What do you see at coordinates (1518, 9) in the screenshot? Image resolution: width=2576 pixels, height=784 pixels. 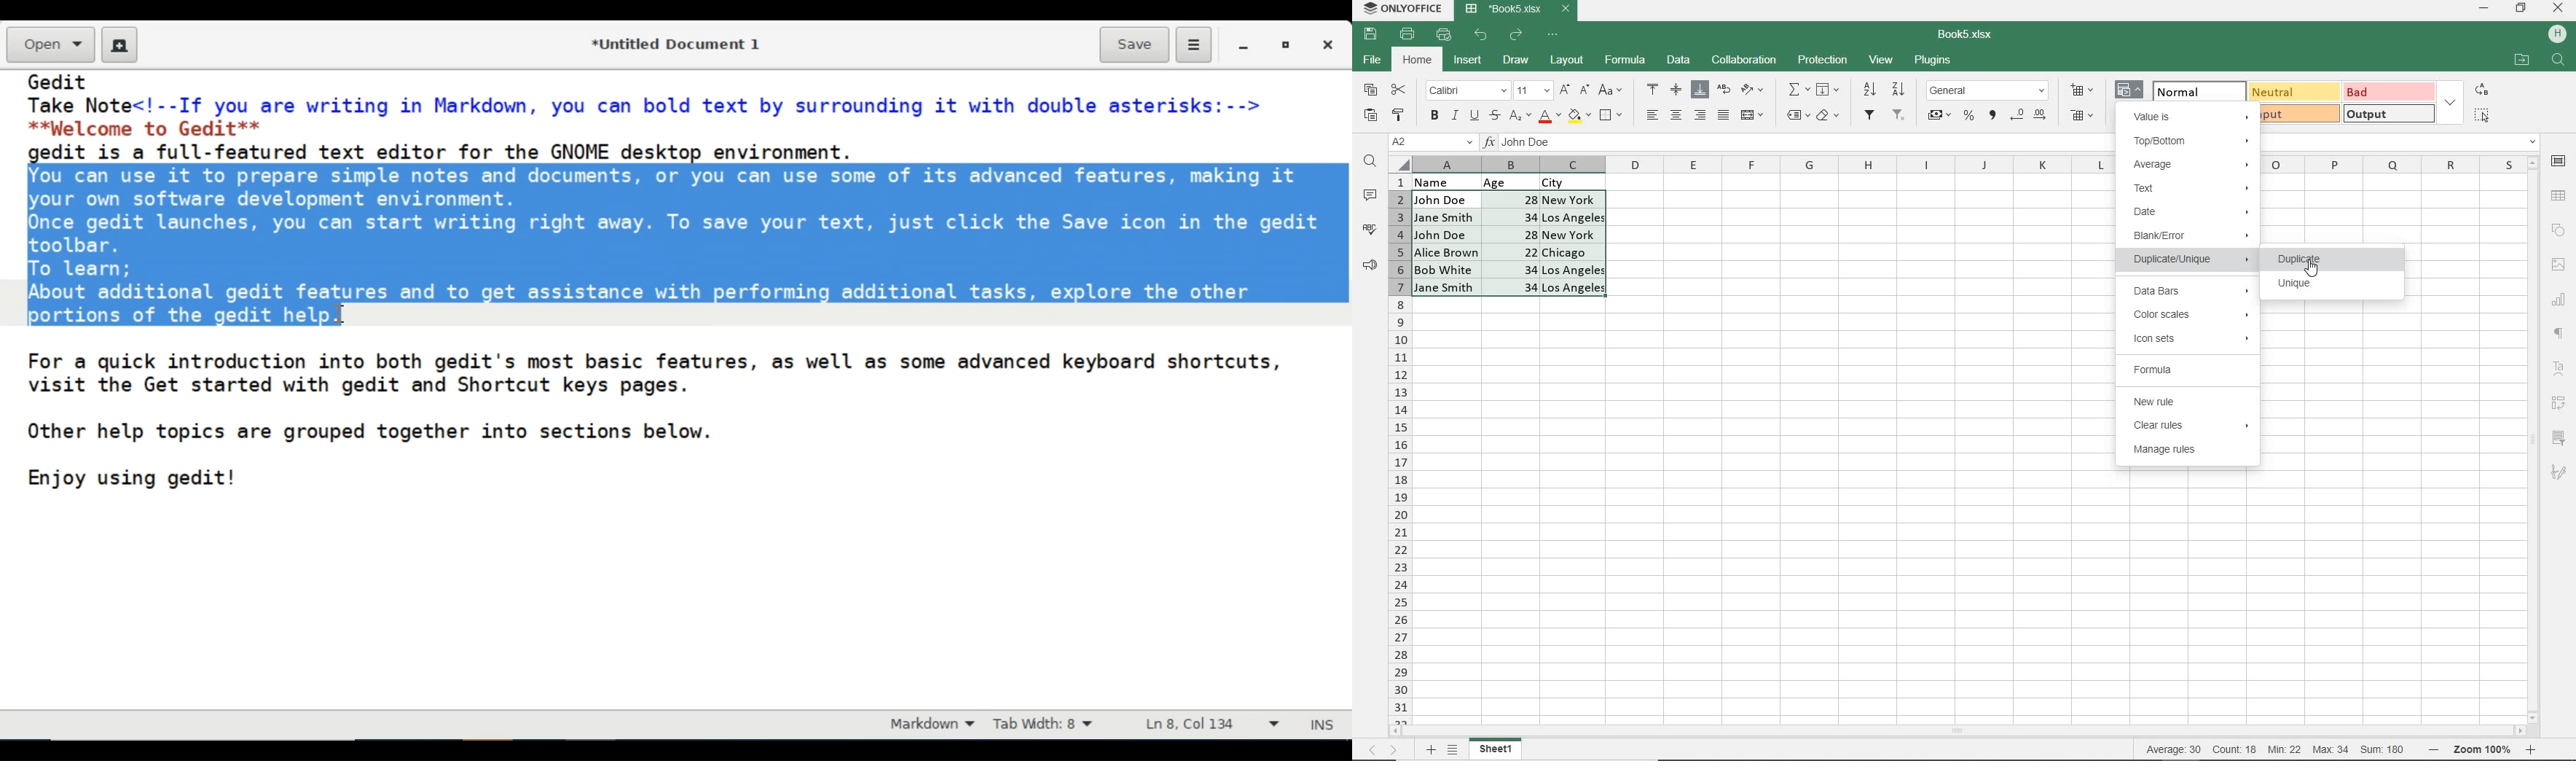 I see `DOCUMENT NAME` at bounding box center [1518, 9].